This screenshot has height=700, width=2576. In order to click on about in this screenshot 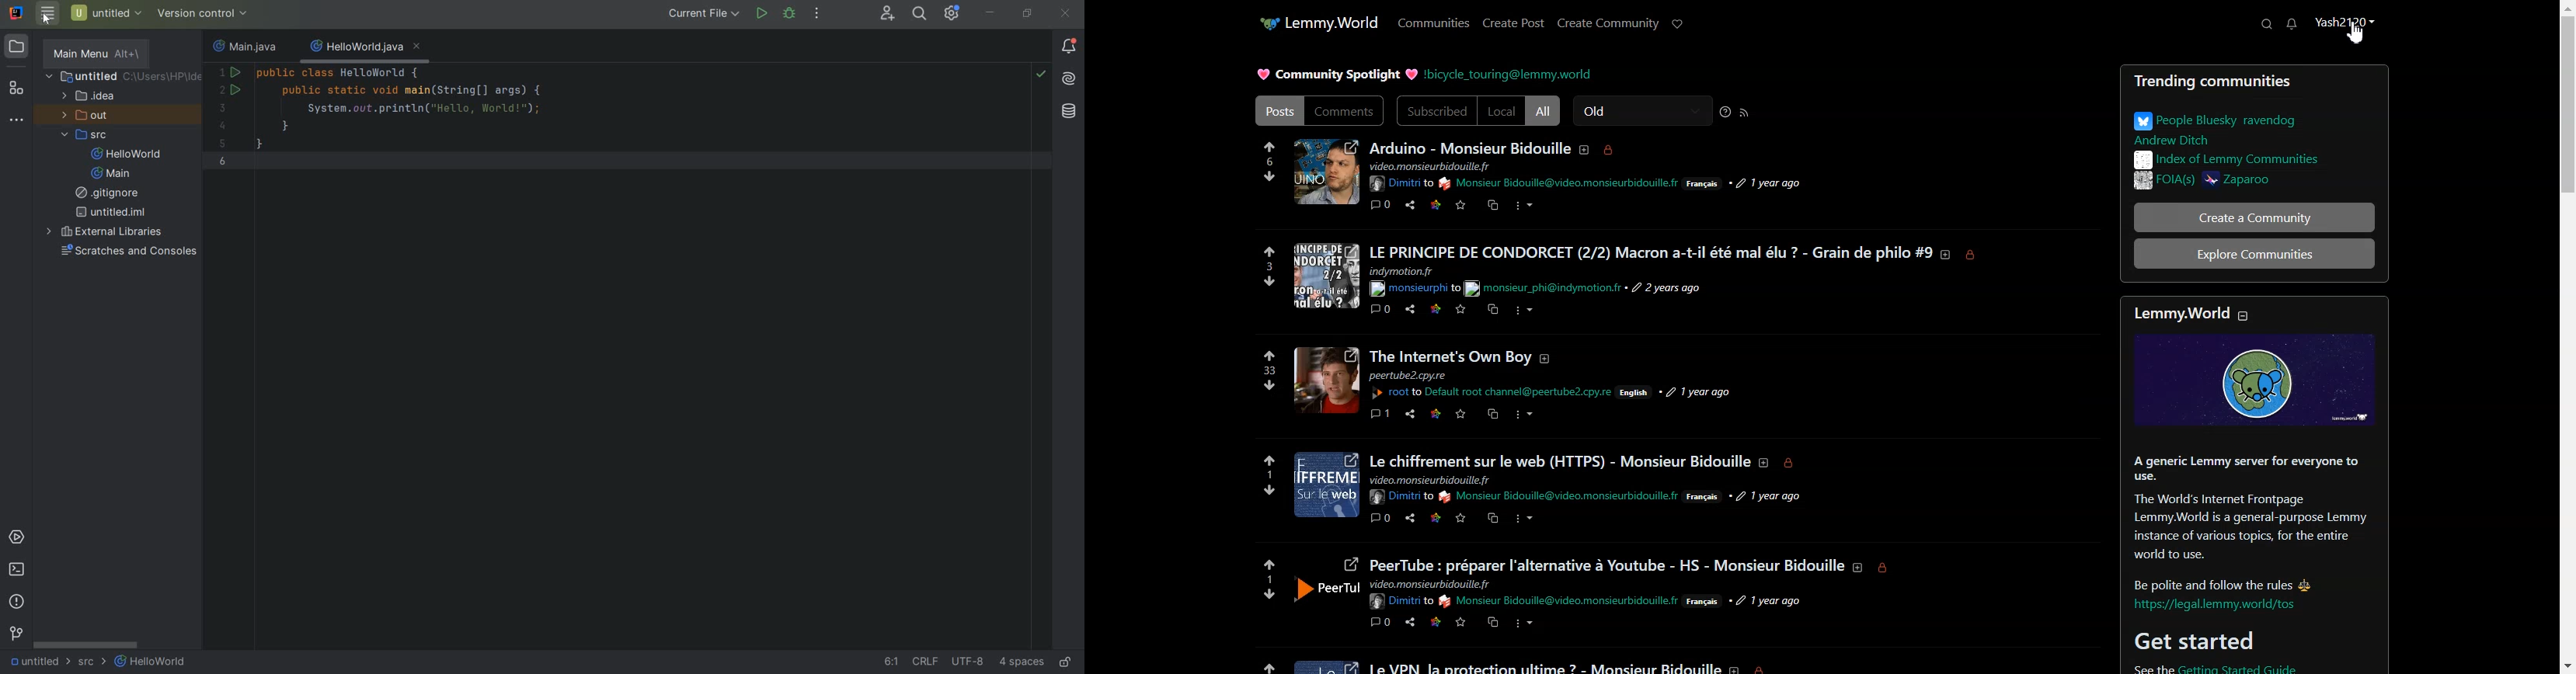, I will do `click(1737, 667)`.